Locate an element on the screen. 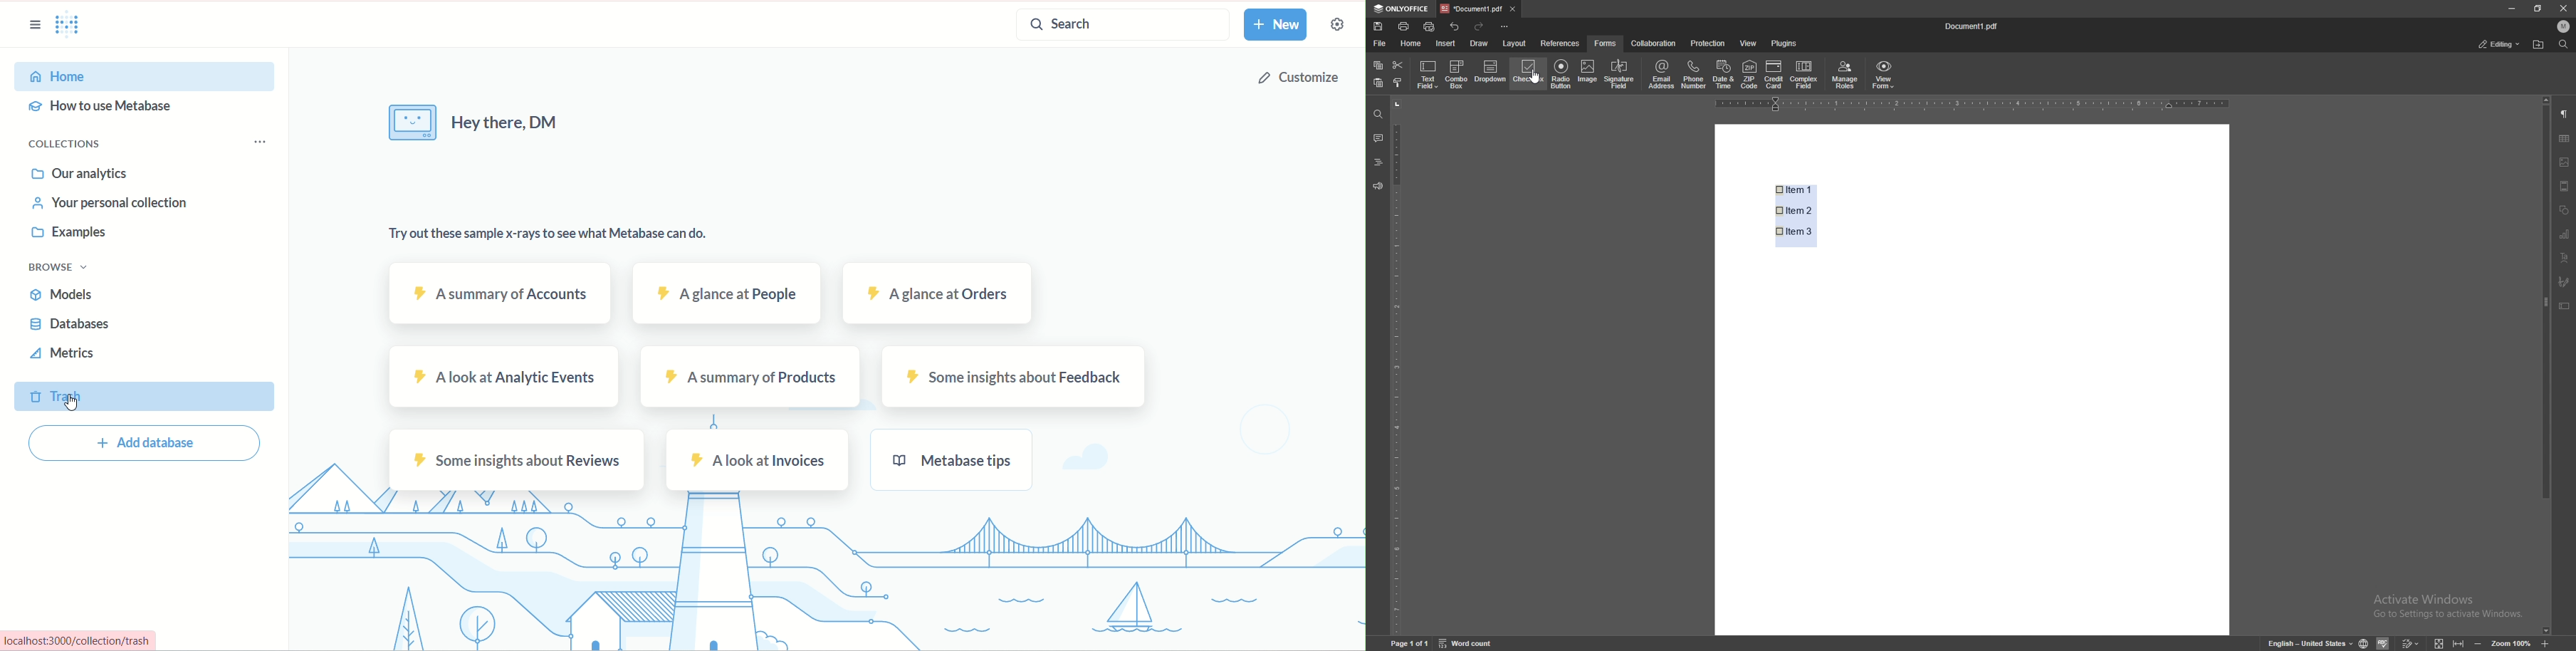 This screenshot has height=672, width=2576. combo box is located at coordinates (1456, 75).